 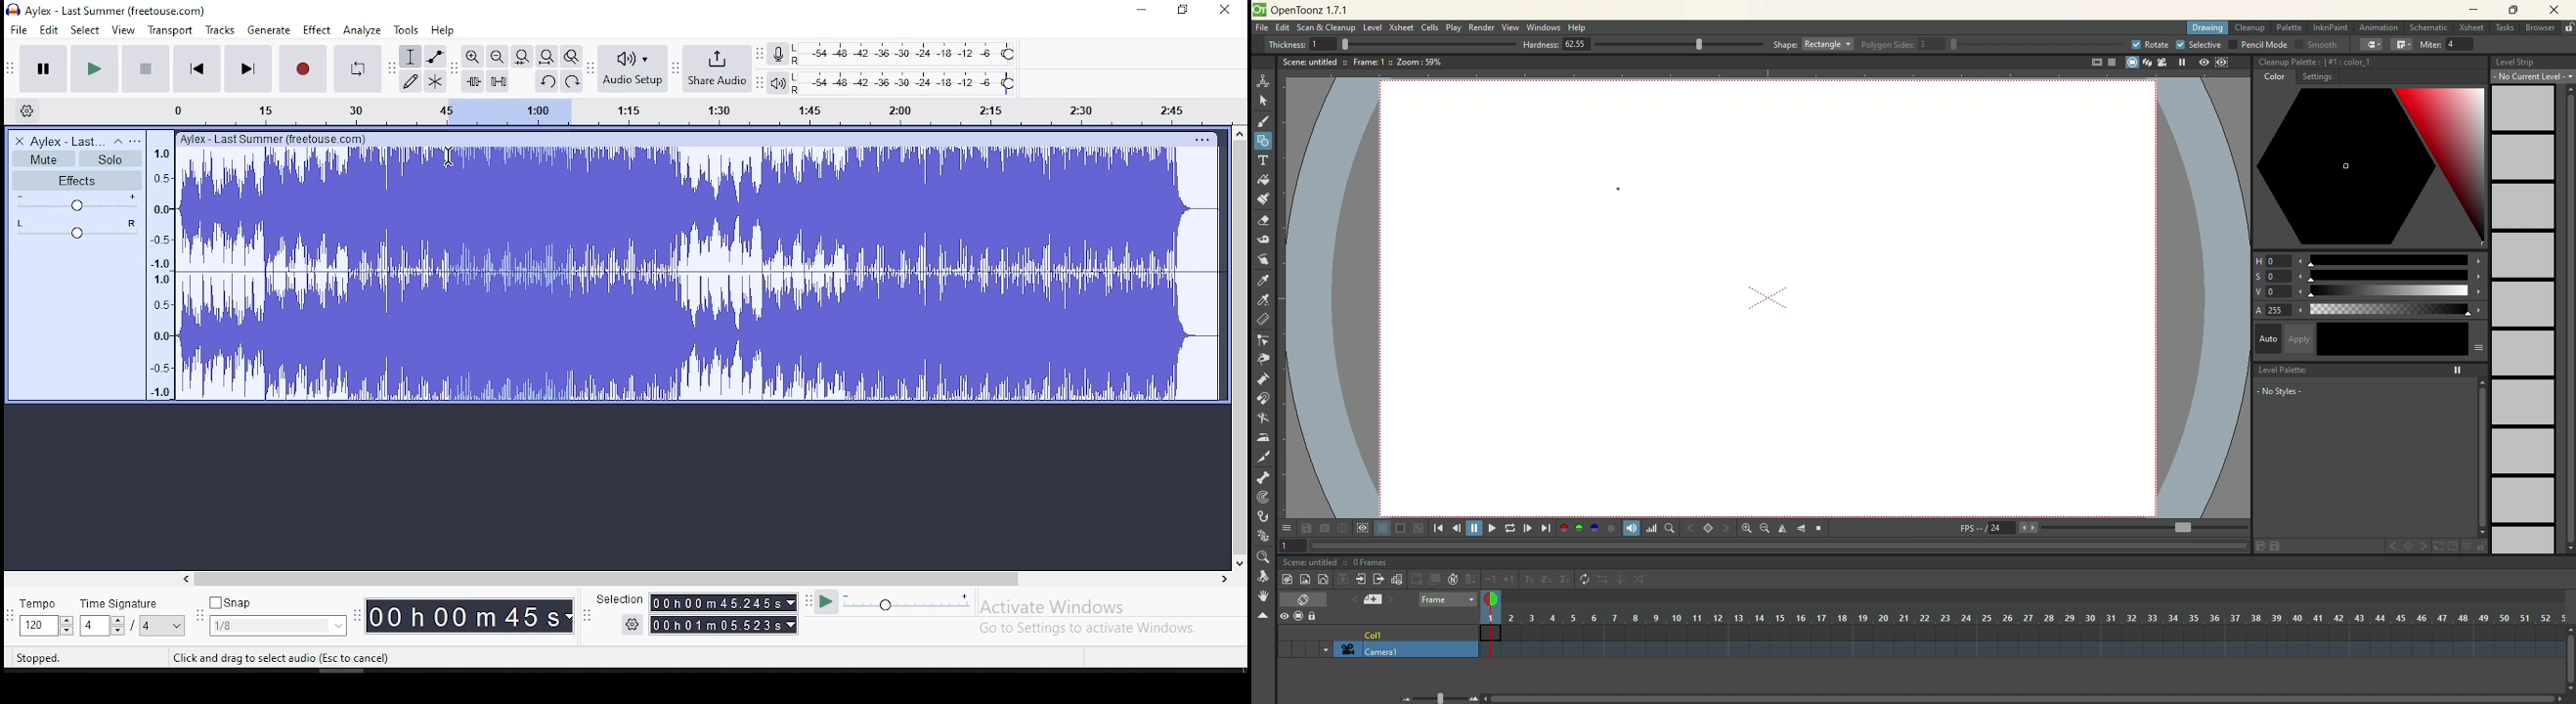 I want to click on shape, so click(x=1814, y=43).